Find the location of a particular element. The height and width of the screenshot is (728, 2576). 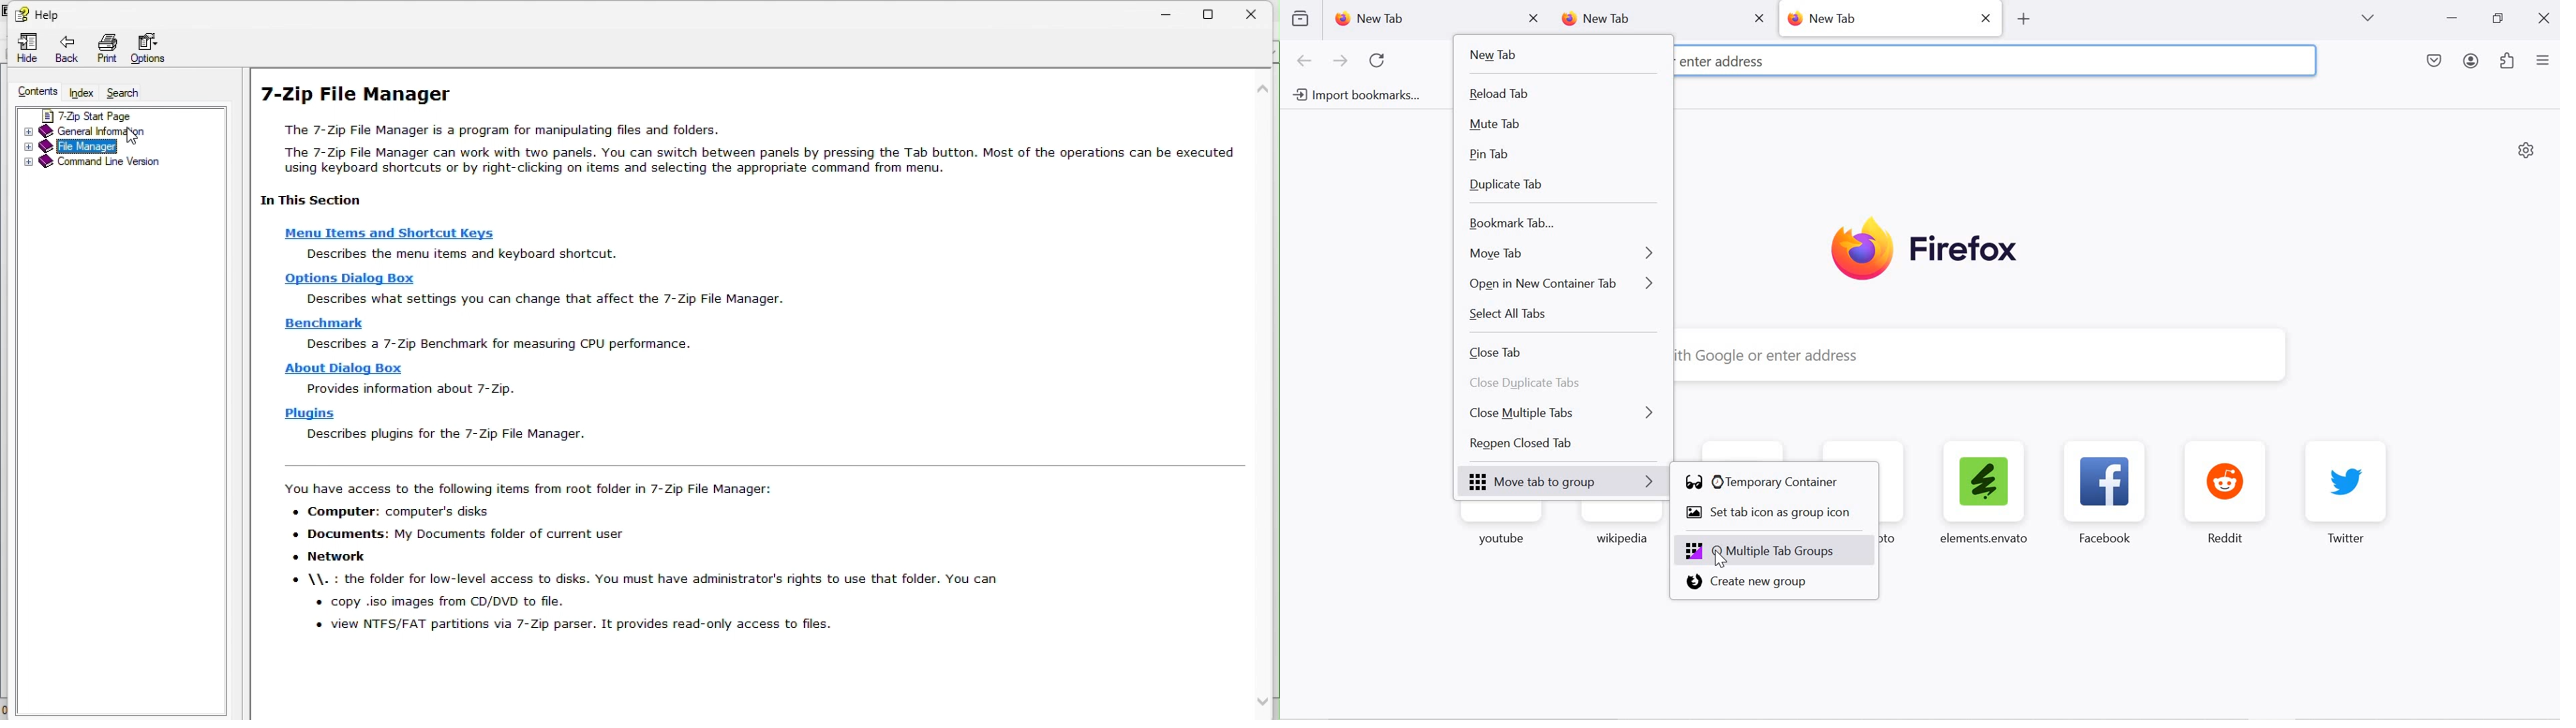

7-Zip File Manager
The 7-Zip File Manager is a program for manipulating files and folders.
The 7-Zip File Manager can work with two panels. You can switch between panels by pressing the Tab button. Most of the operations can be executed
using keyboard shortcuts or by right-clicking on items and selecting the appropriate command from menu.

In This Section is located at coordinates (746, 148).